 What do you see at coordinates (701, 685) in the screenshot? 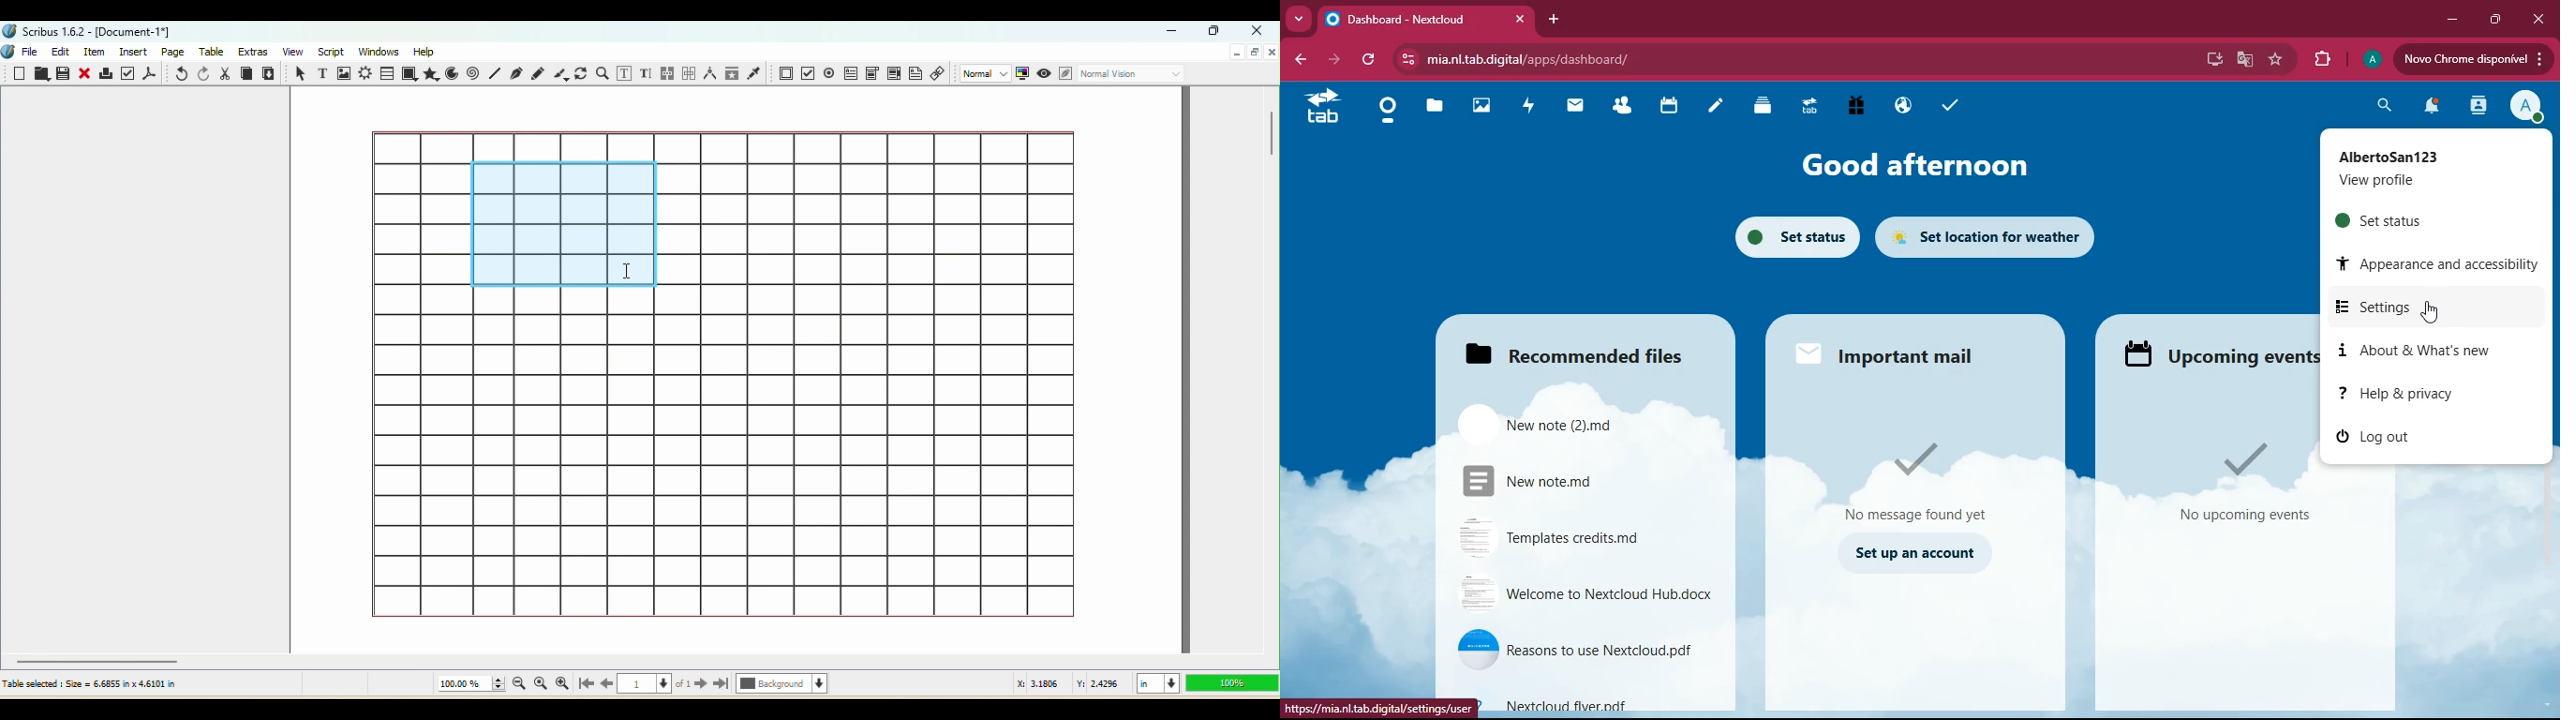
I see `Go to the next page` at bounding box center [701, 685].